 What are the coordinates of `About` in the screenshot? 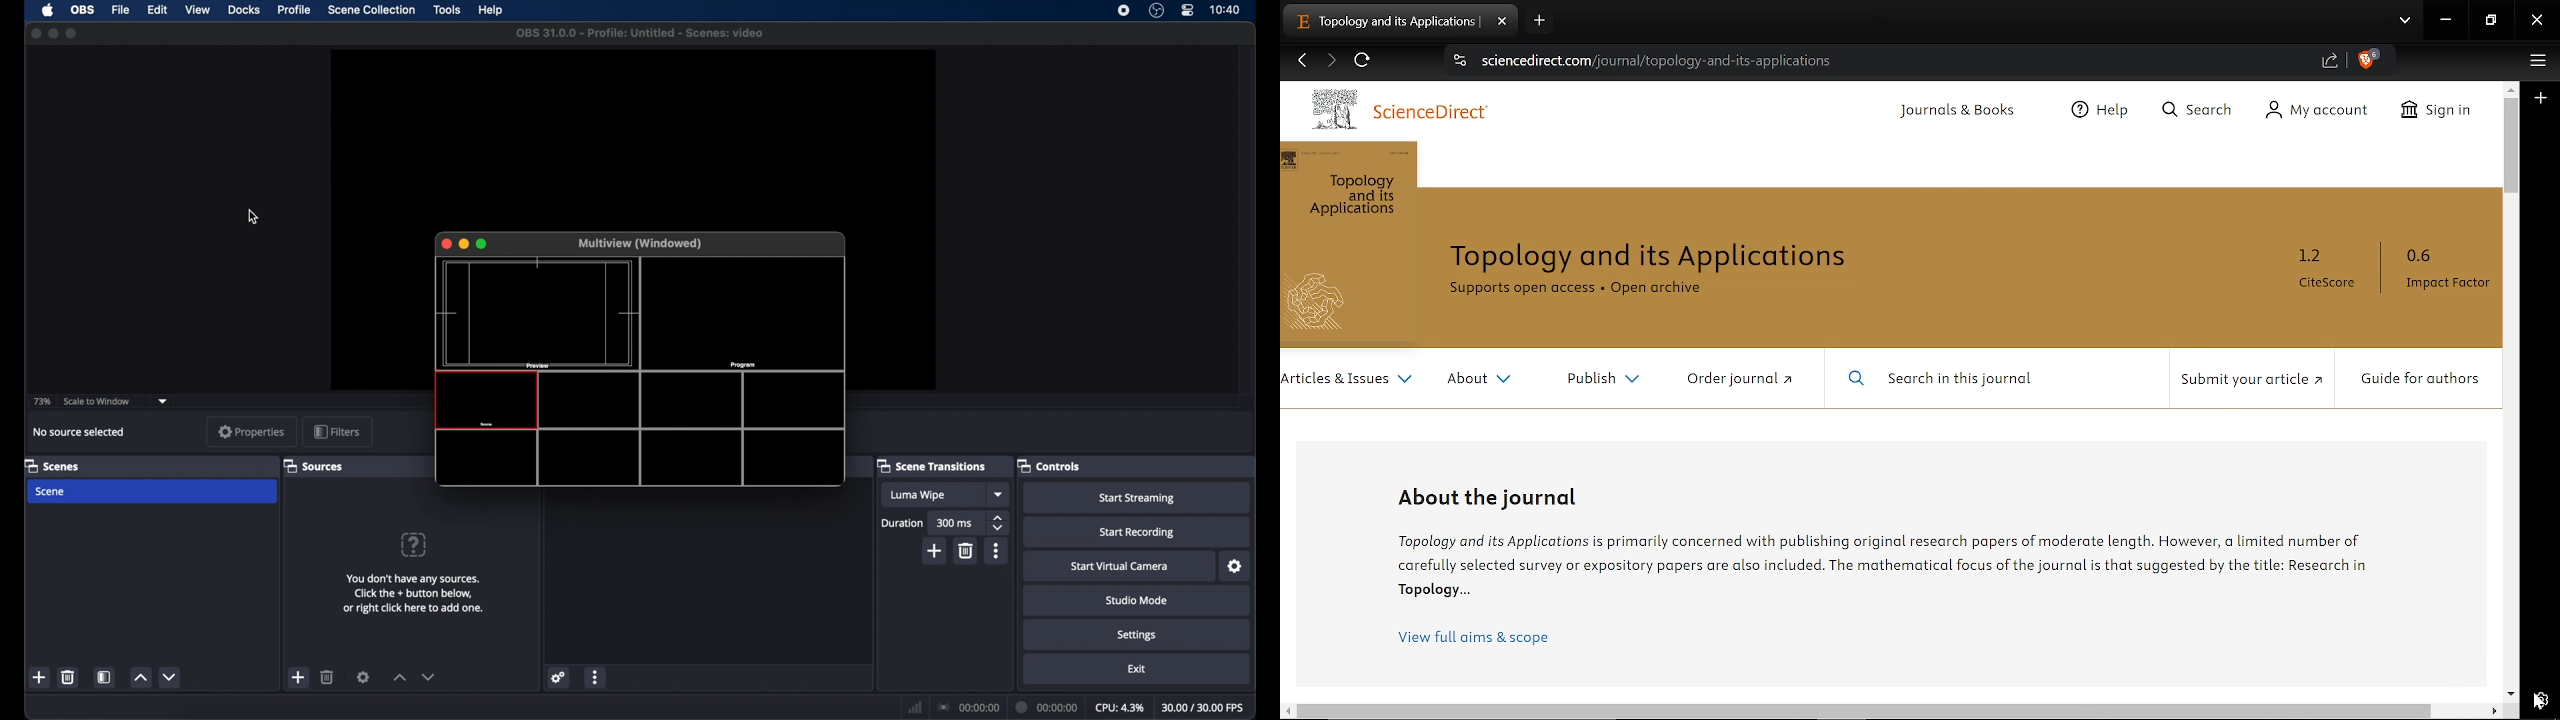 It's located at (1477, 383).